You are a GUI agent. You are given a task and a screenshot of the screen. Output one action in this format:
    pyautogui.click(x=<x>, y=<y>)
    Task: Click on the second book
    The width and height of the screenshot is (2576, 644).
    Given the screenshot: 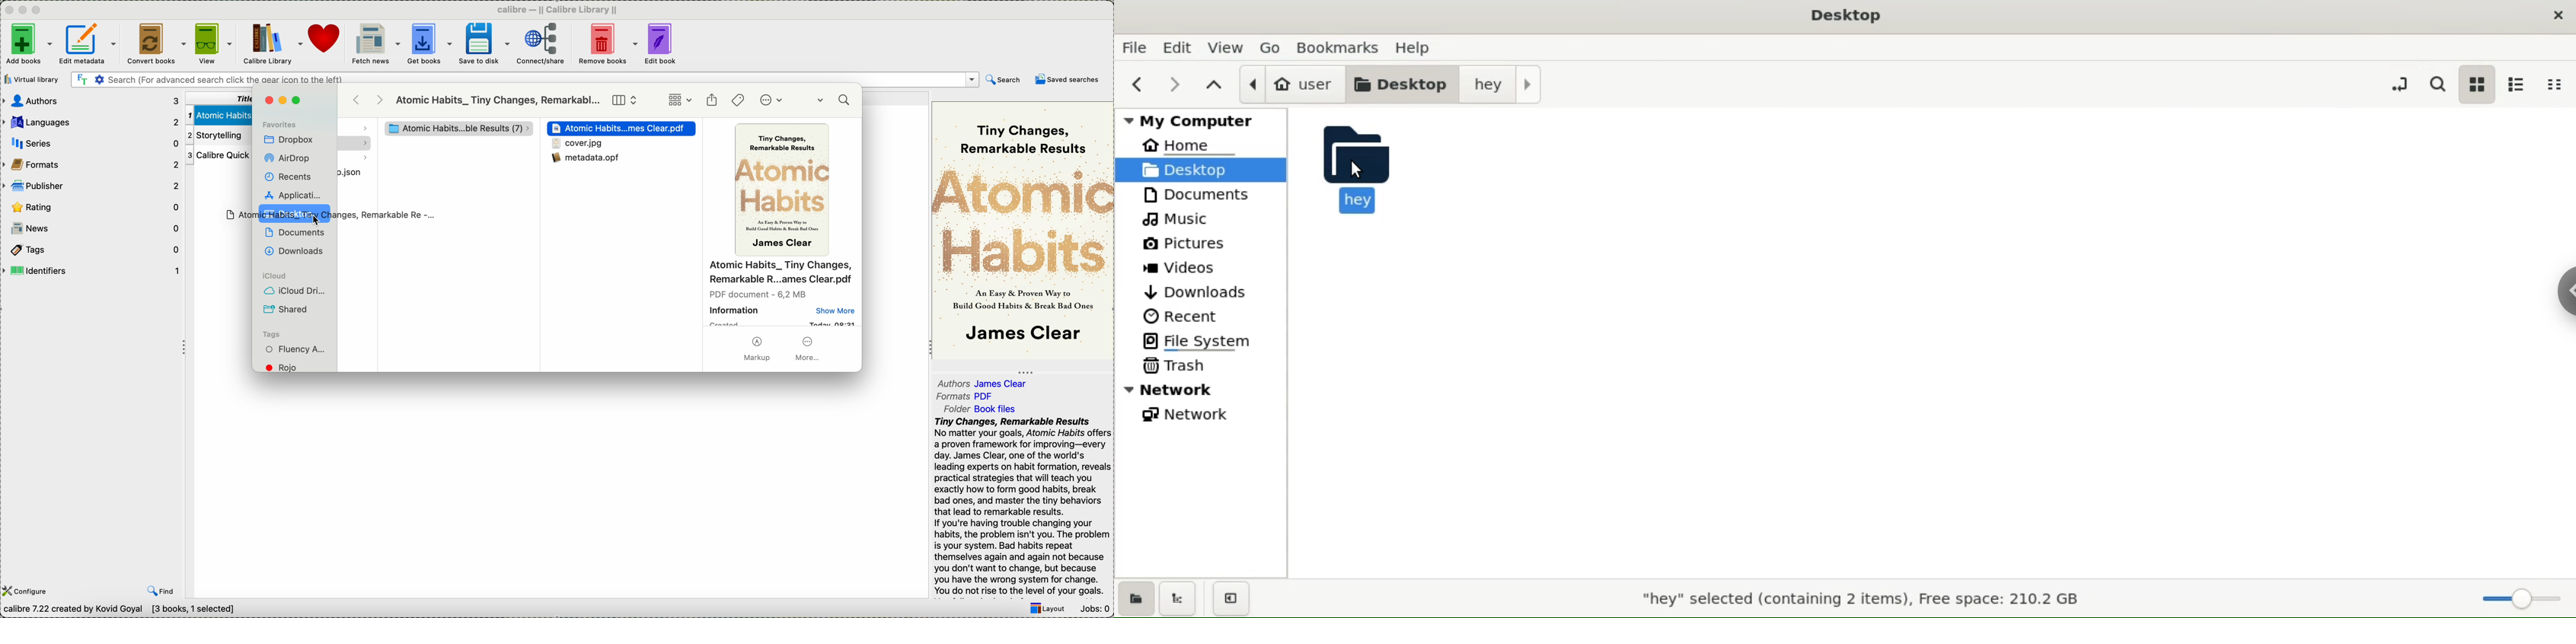 What is the action you would take?
    pyautogui.click(x=216, y=136)
    